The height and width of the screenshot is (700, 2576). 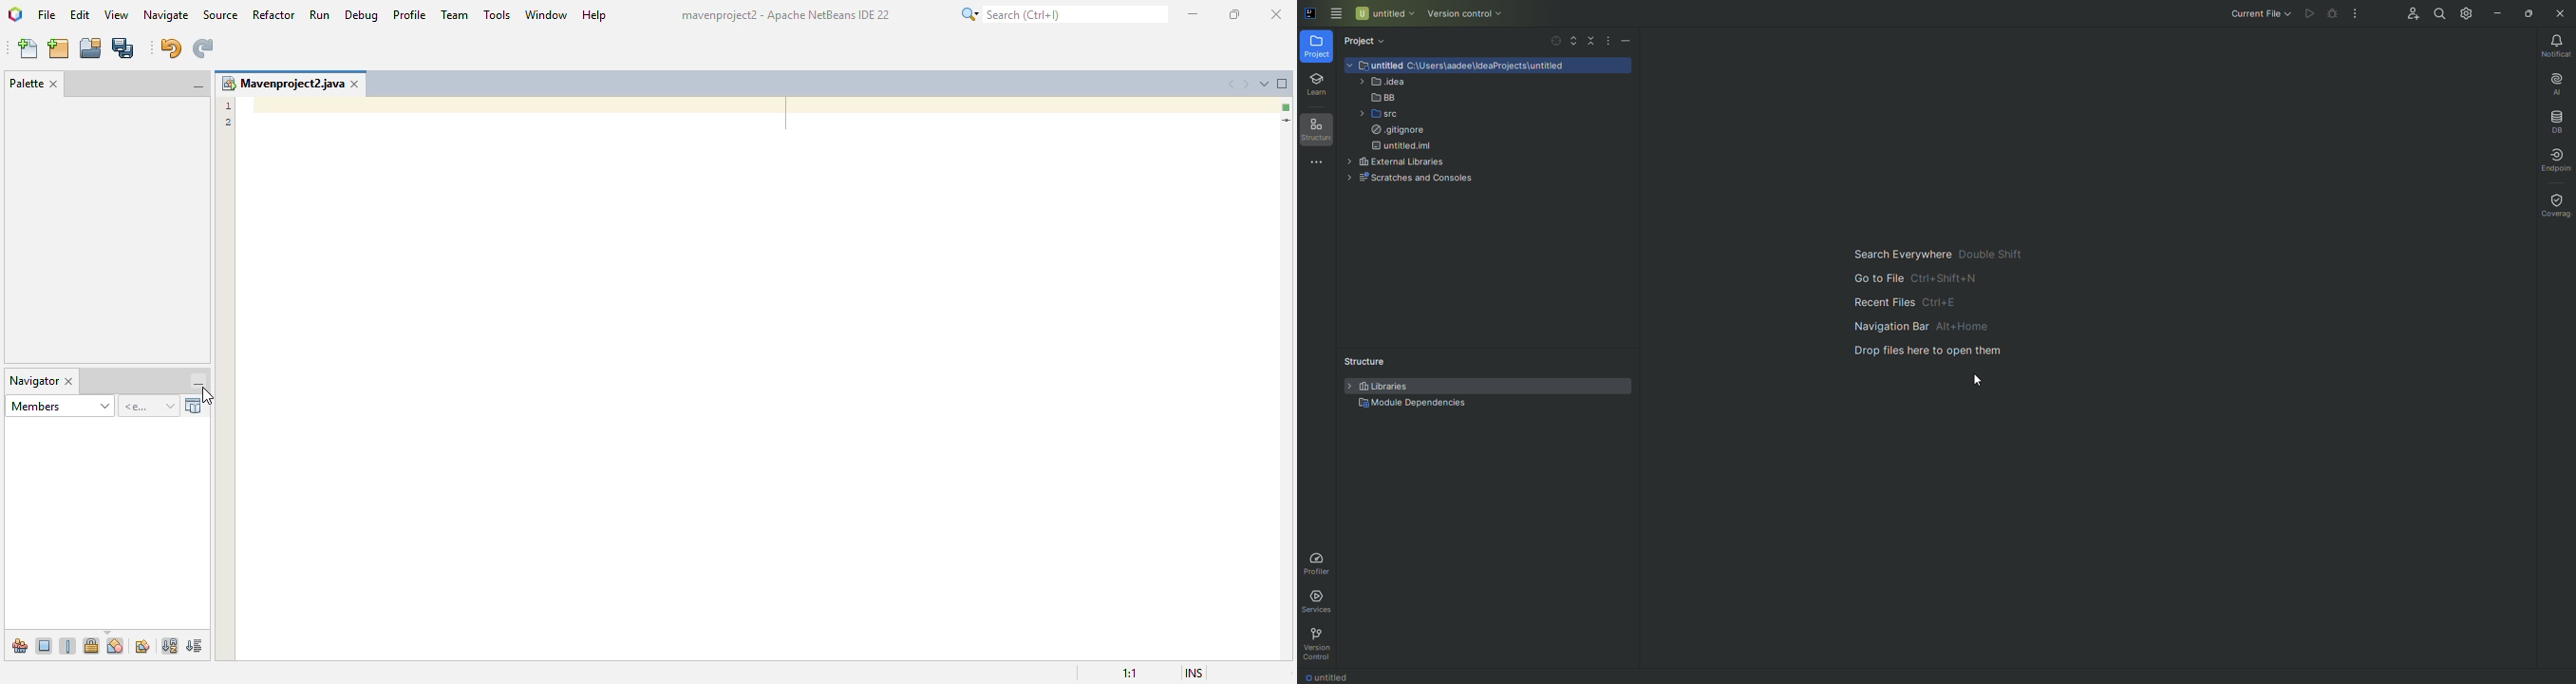 What do you see at coordinates (1376, 98) in the screenshot?
I see `BB` at bounding box center [1376, 98].